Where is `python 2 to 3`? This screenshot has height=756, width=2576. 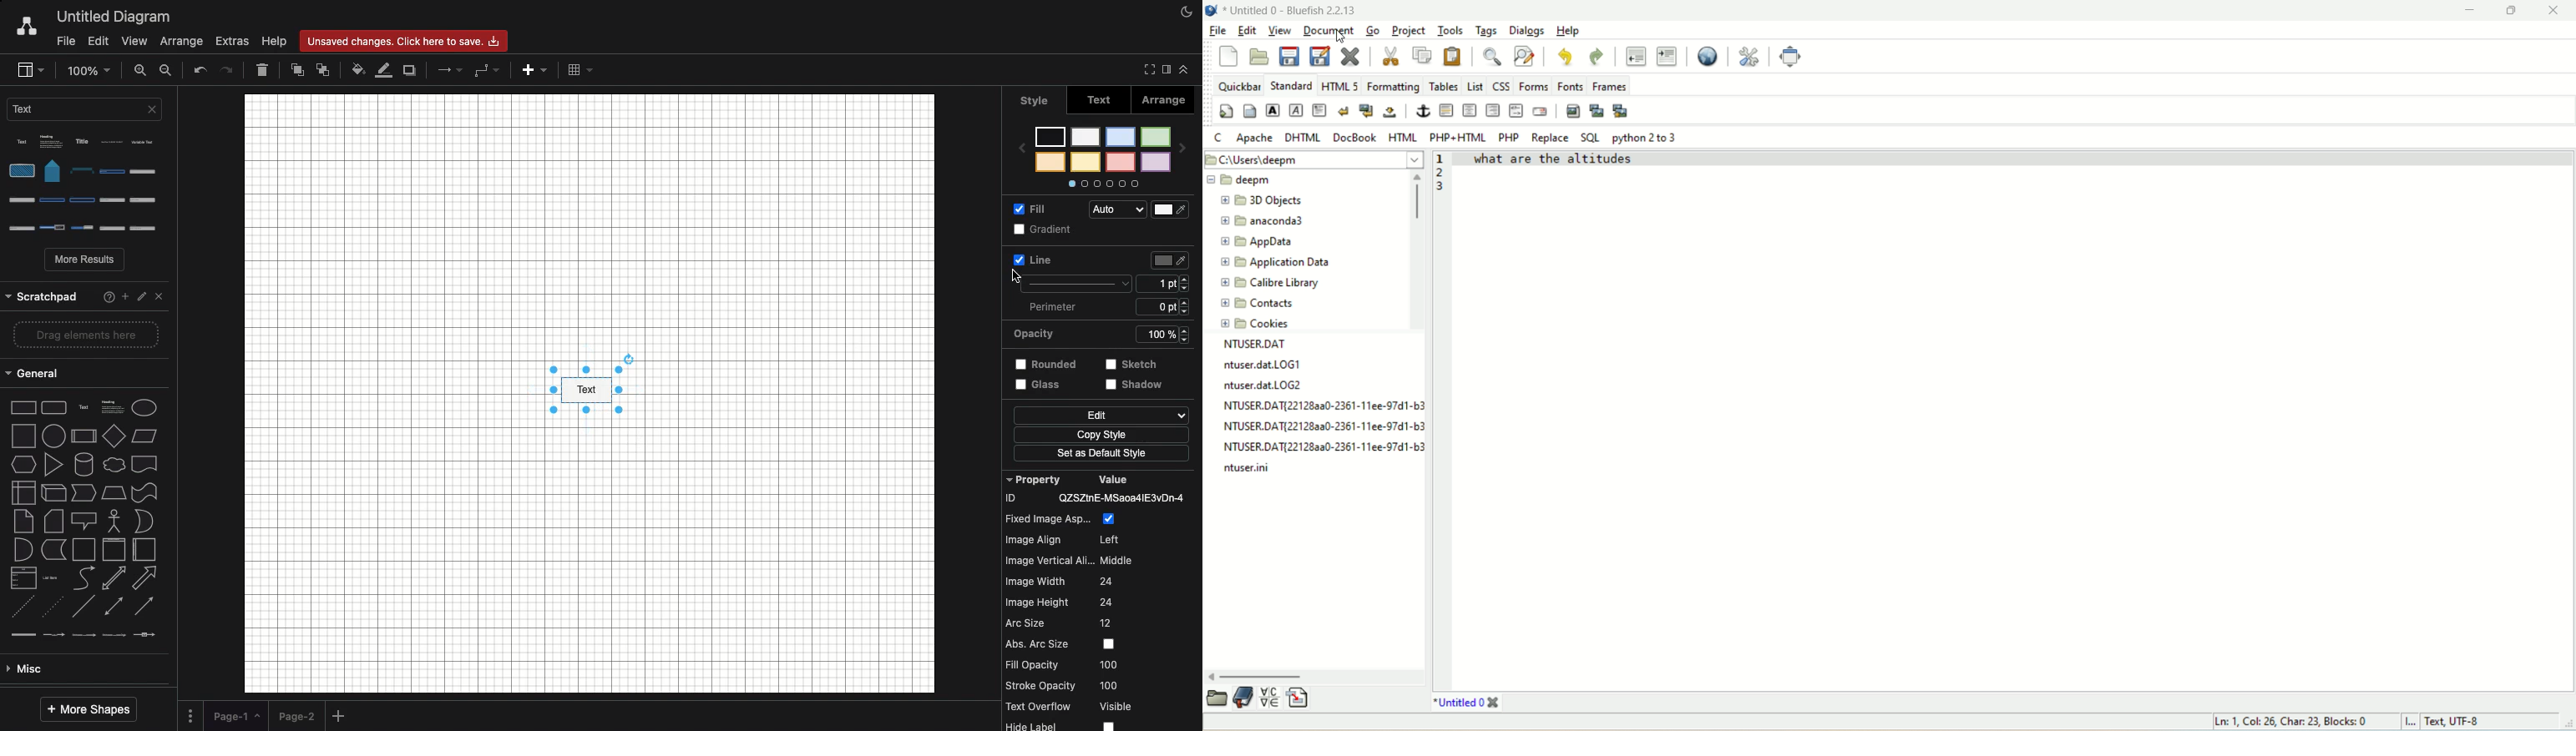 python 2 to 3 is located at coordinates (1646, 139).